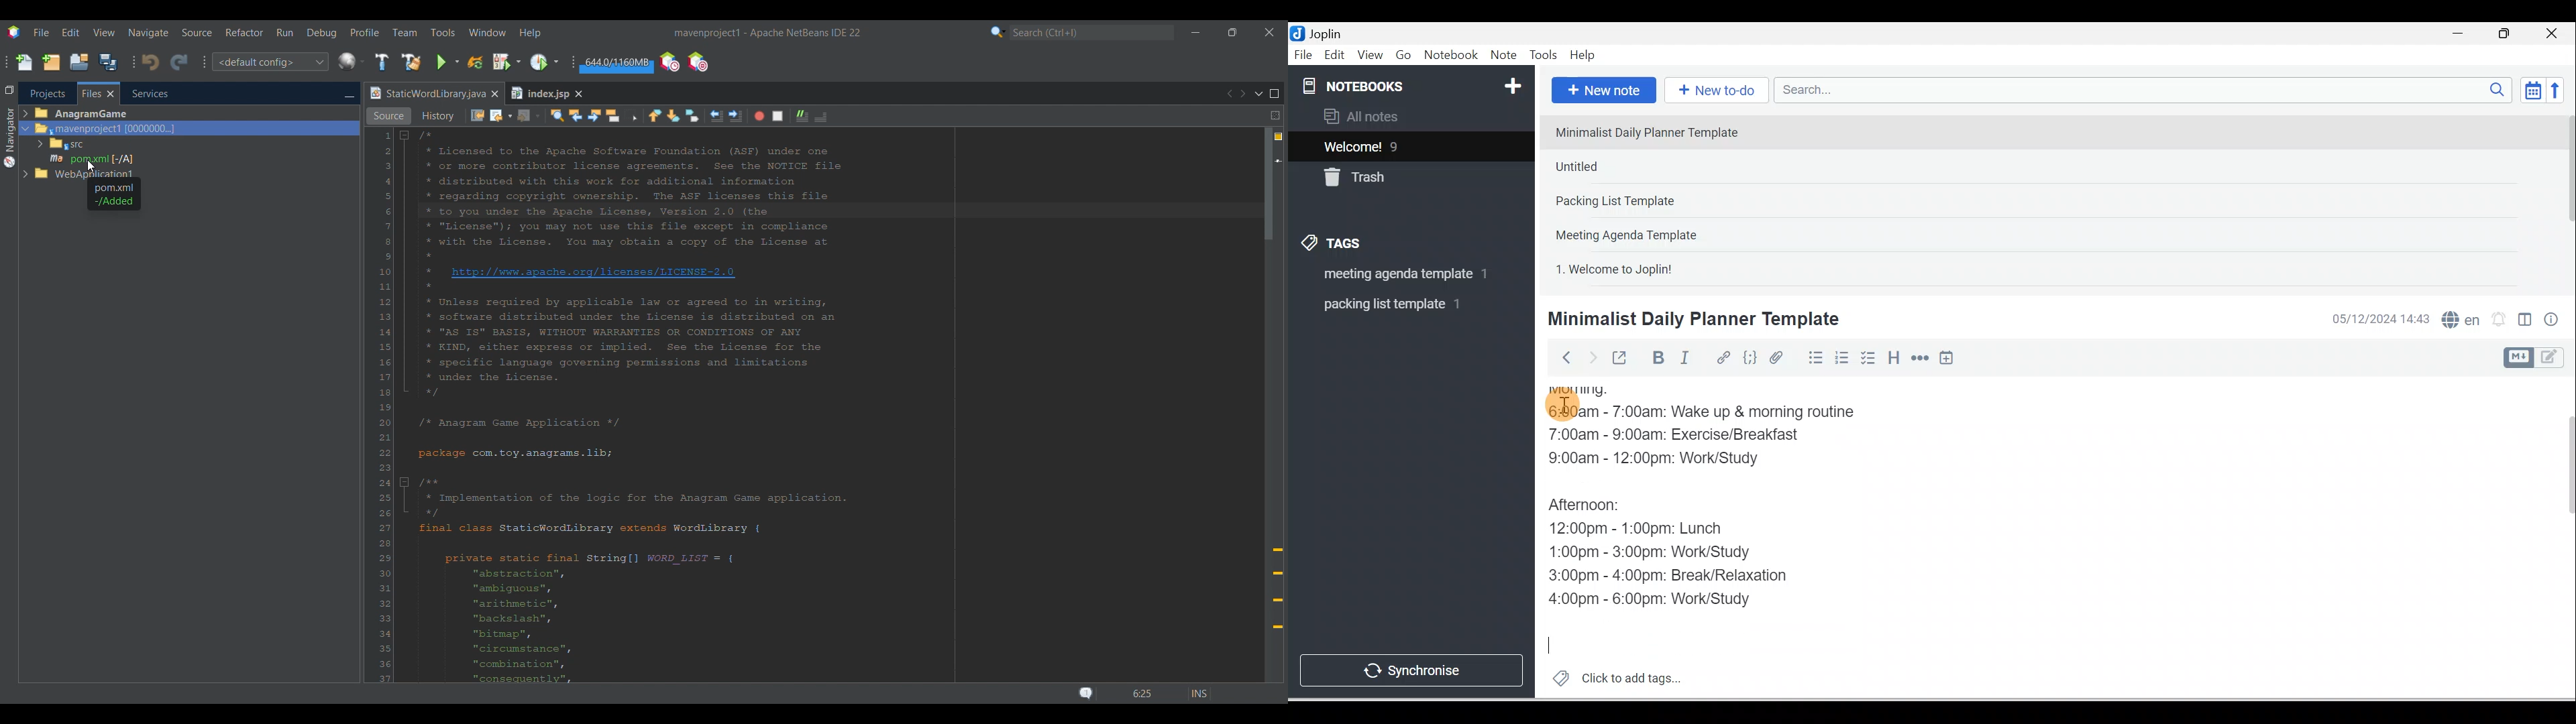 The width and height of the screenshot is (2576, 728). What do you see at coordinates (1401, 304) in the screenshot?
I see `Tag 2` at bounding box center [1401, 304].